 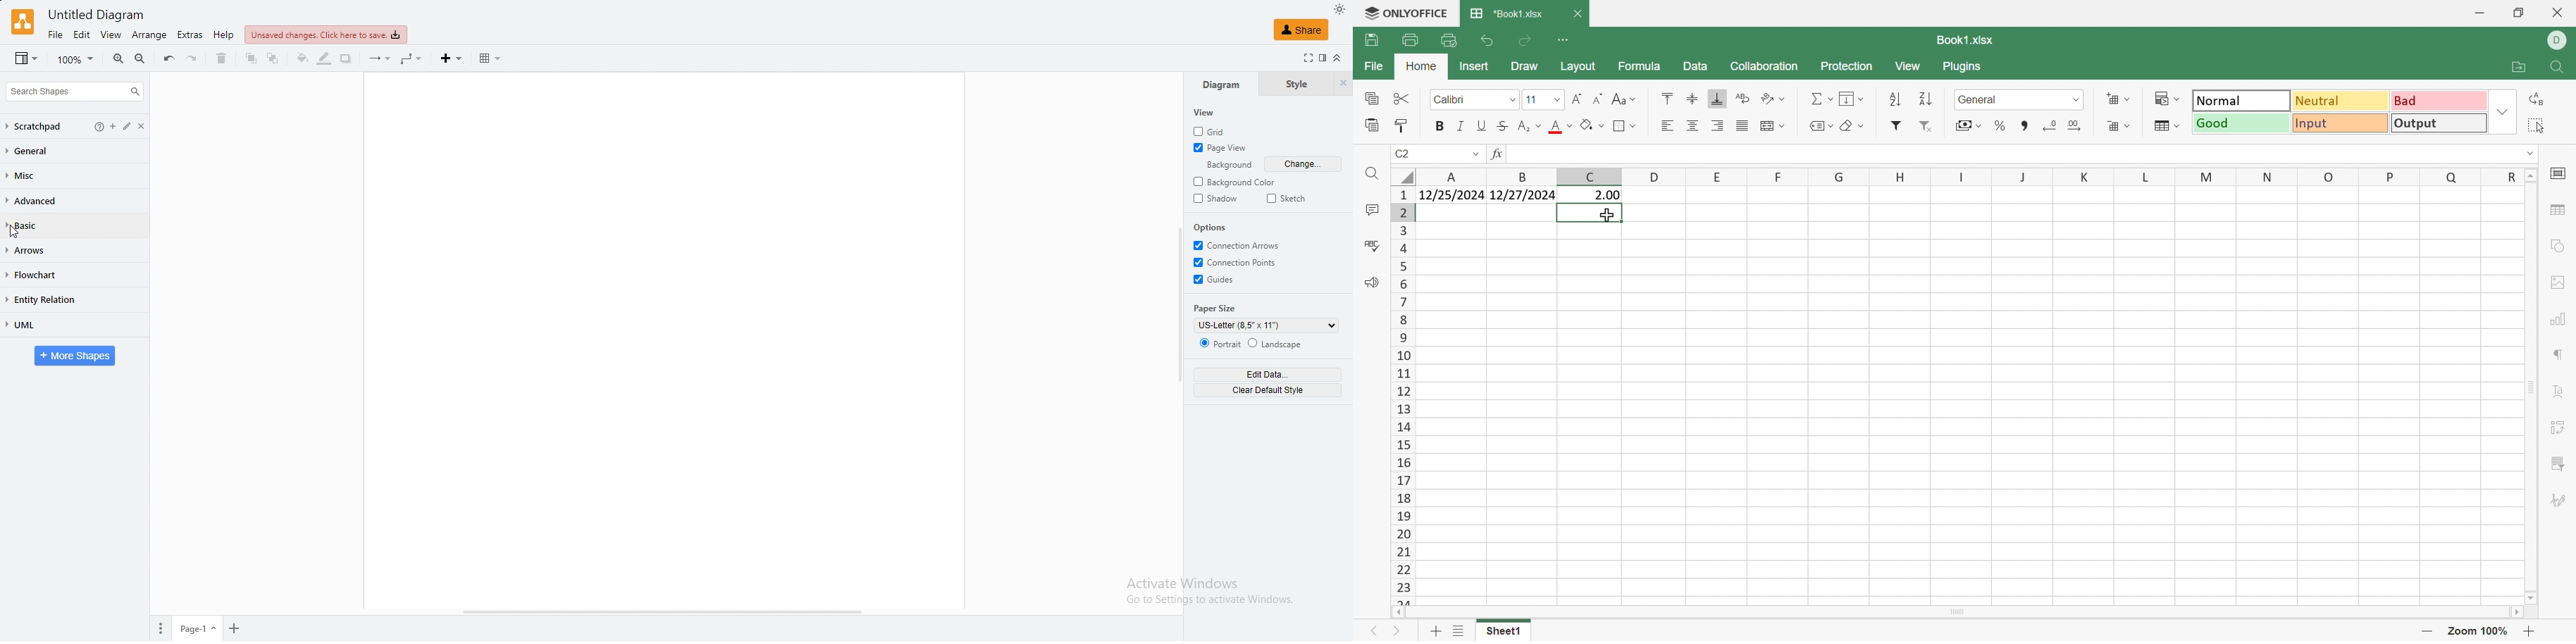 What do you see at coordinates (1624, 127) in the screenshot?
I see `Borders` at bounding box center [1624, 127].